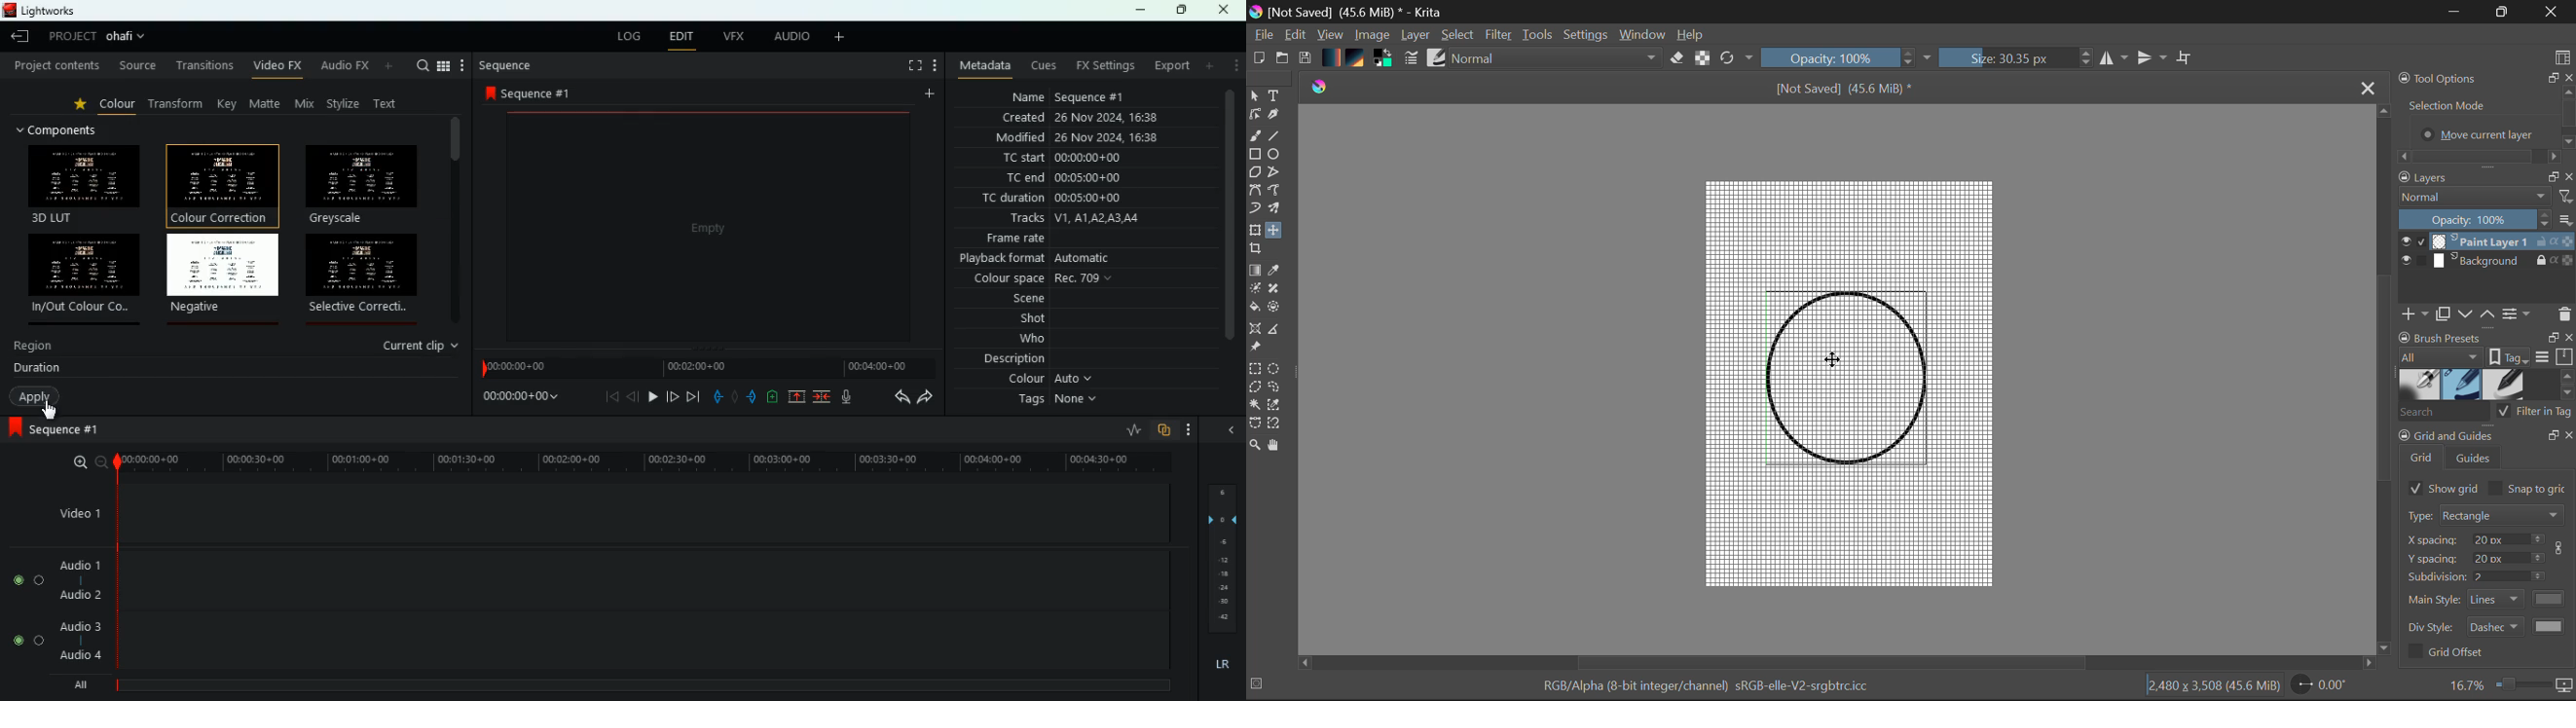 The image size is (2576, 728). Describe the element at coordinates (2440, 488) in the screenshot. I see `Show Grid Selected` at that location.